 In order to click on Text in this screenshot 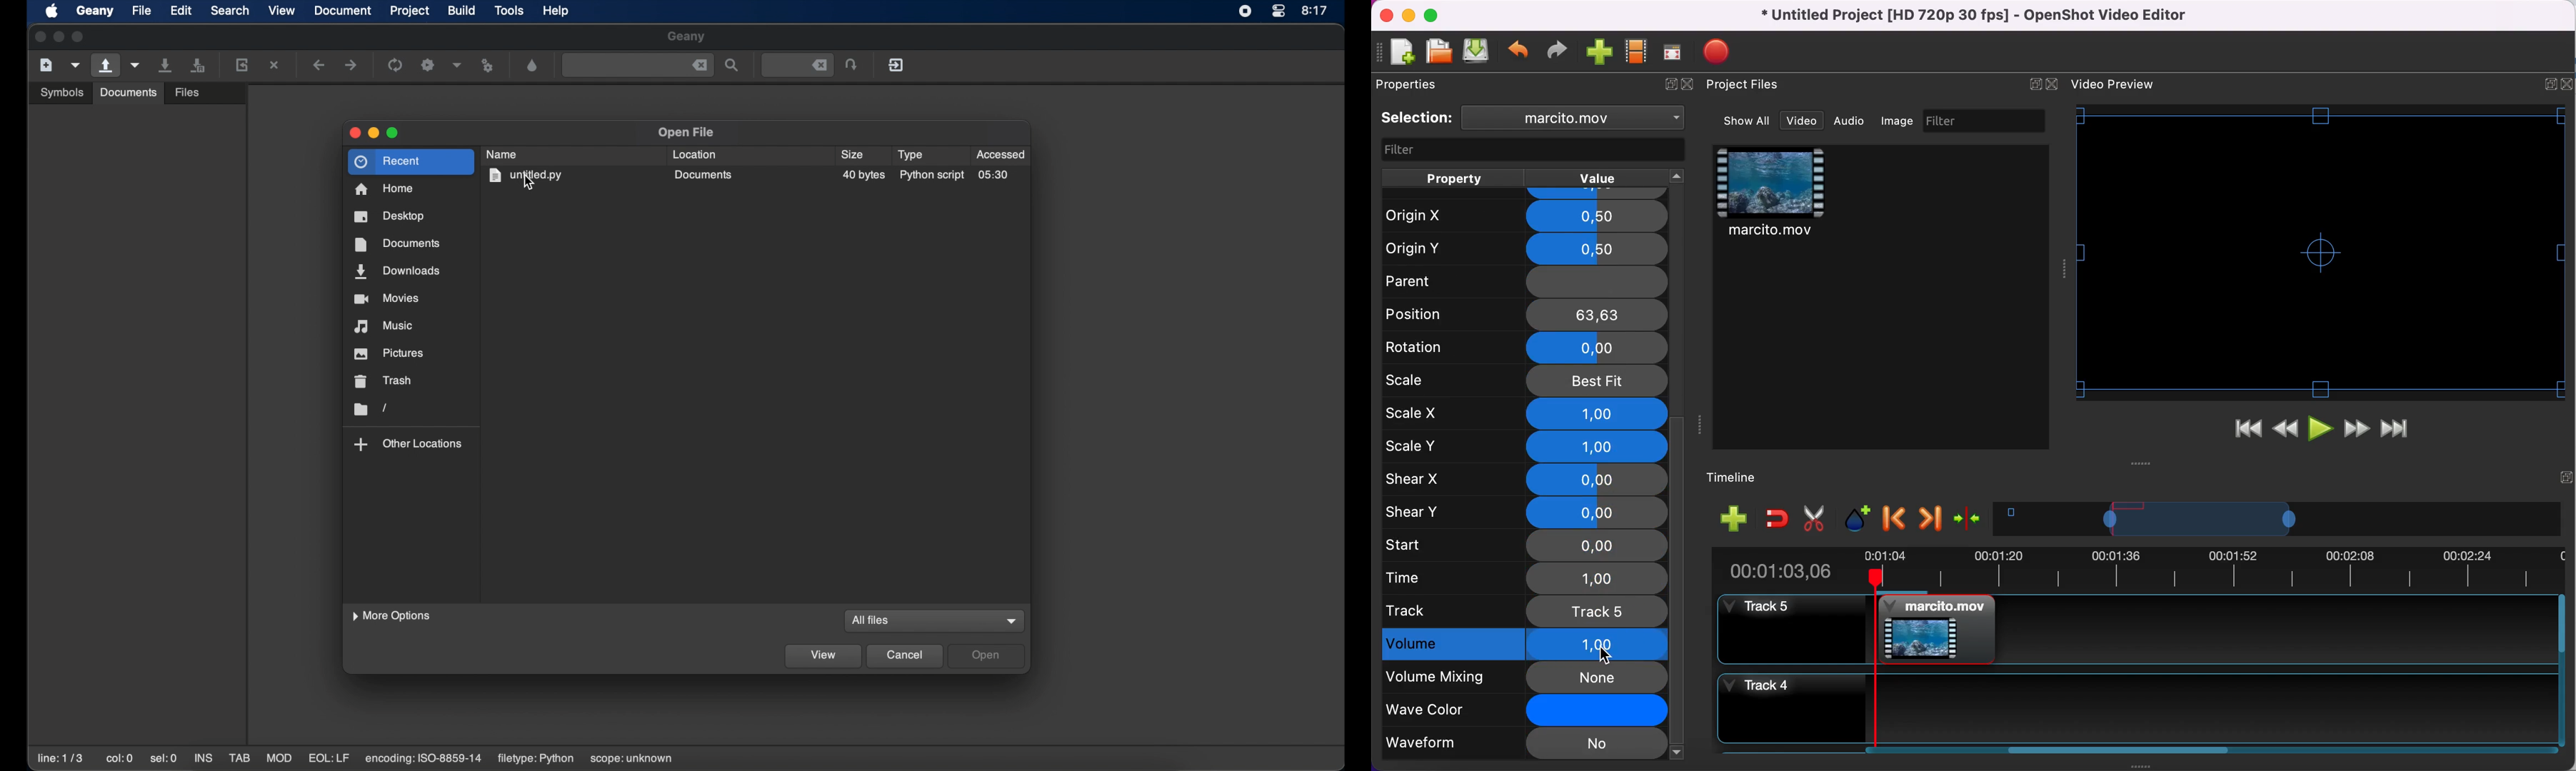, I will do `click(2113, 84)`.